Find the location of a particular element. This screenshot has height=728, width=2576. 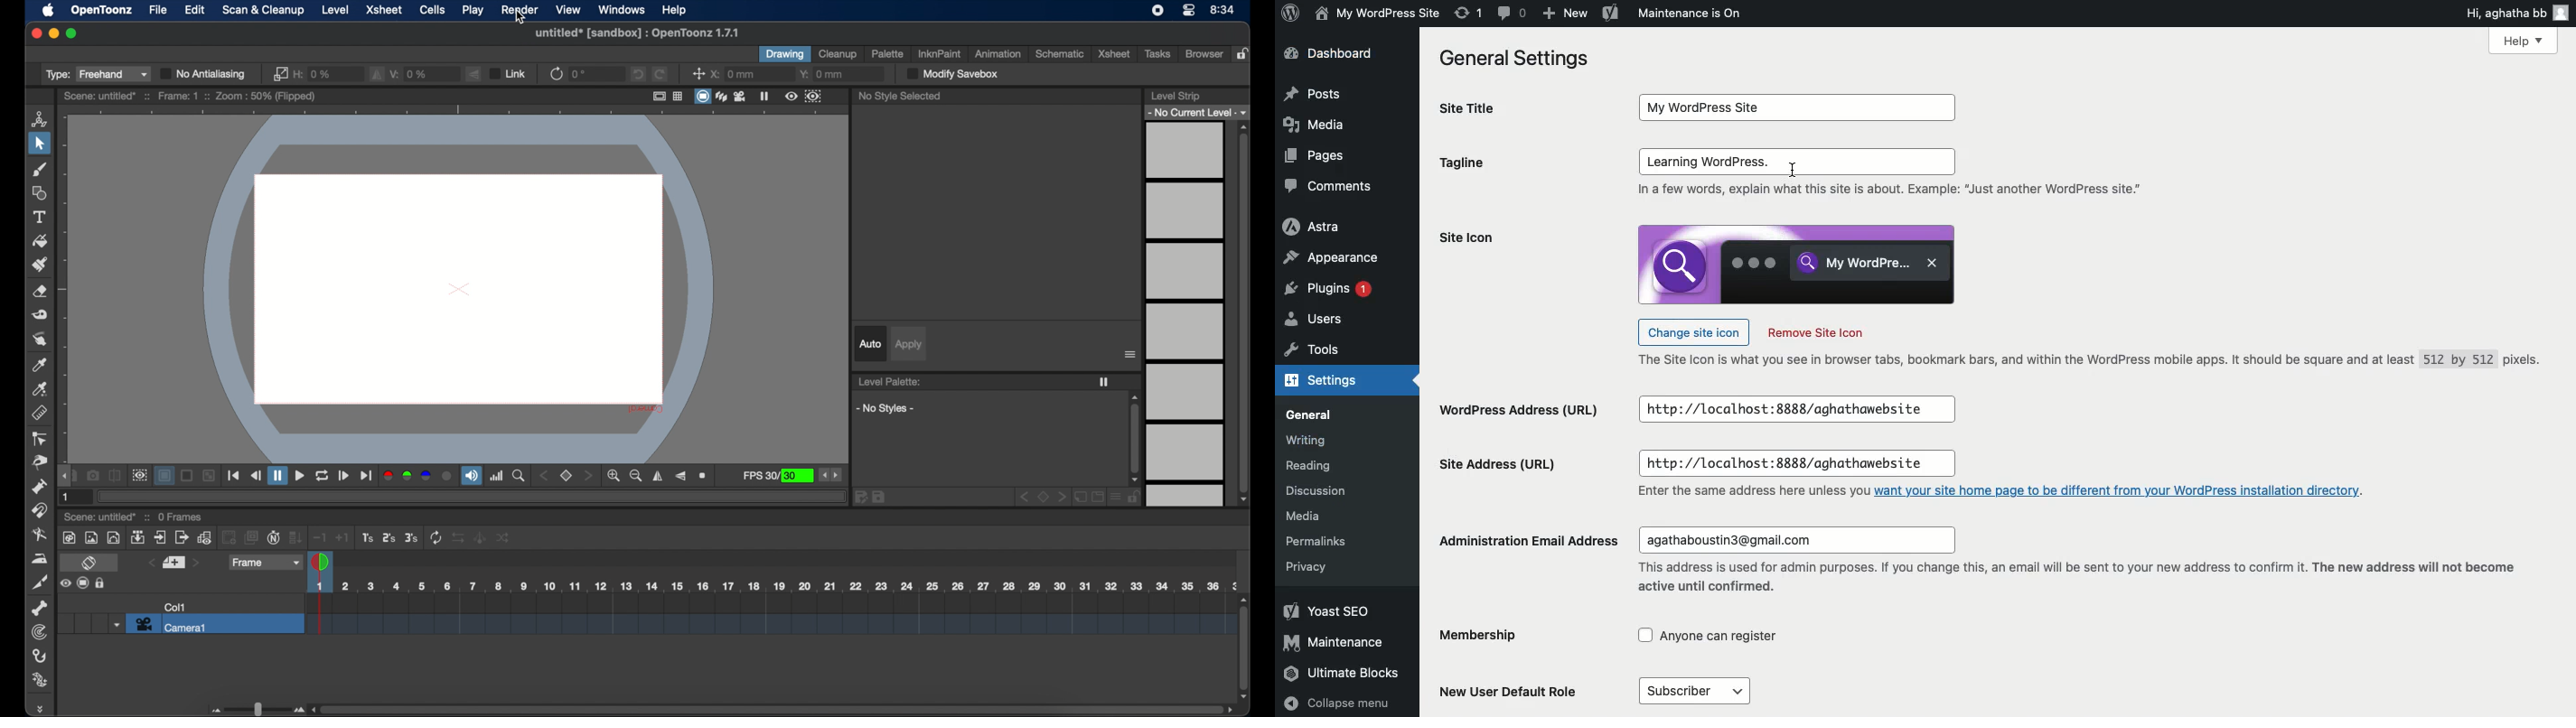

 is located at coordinates (69, 537).